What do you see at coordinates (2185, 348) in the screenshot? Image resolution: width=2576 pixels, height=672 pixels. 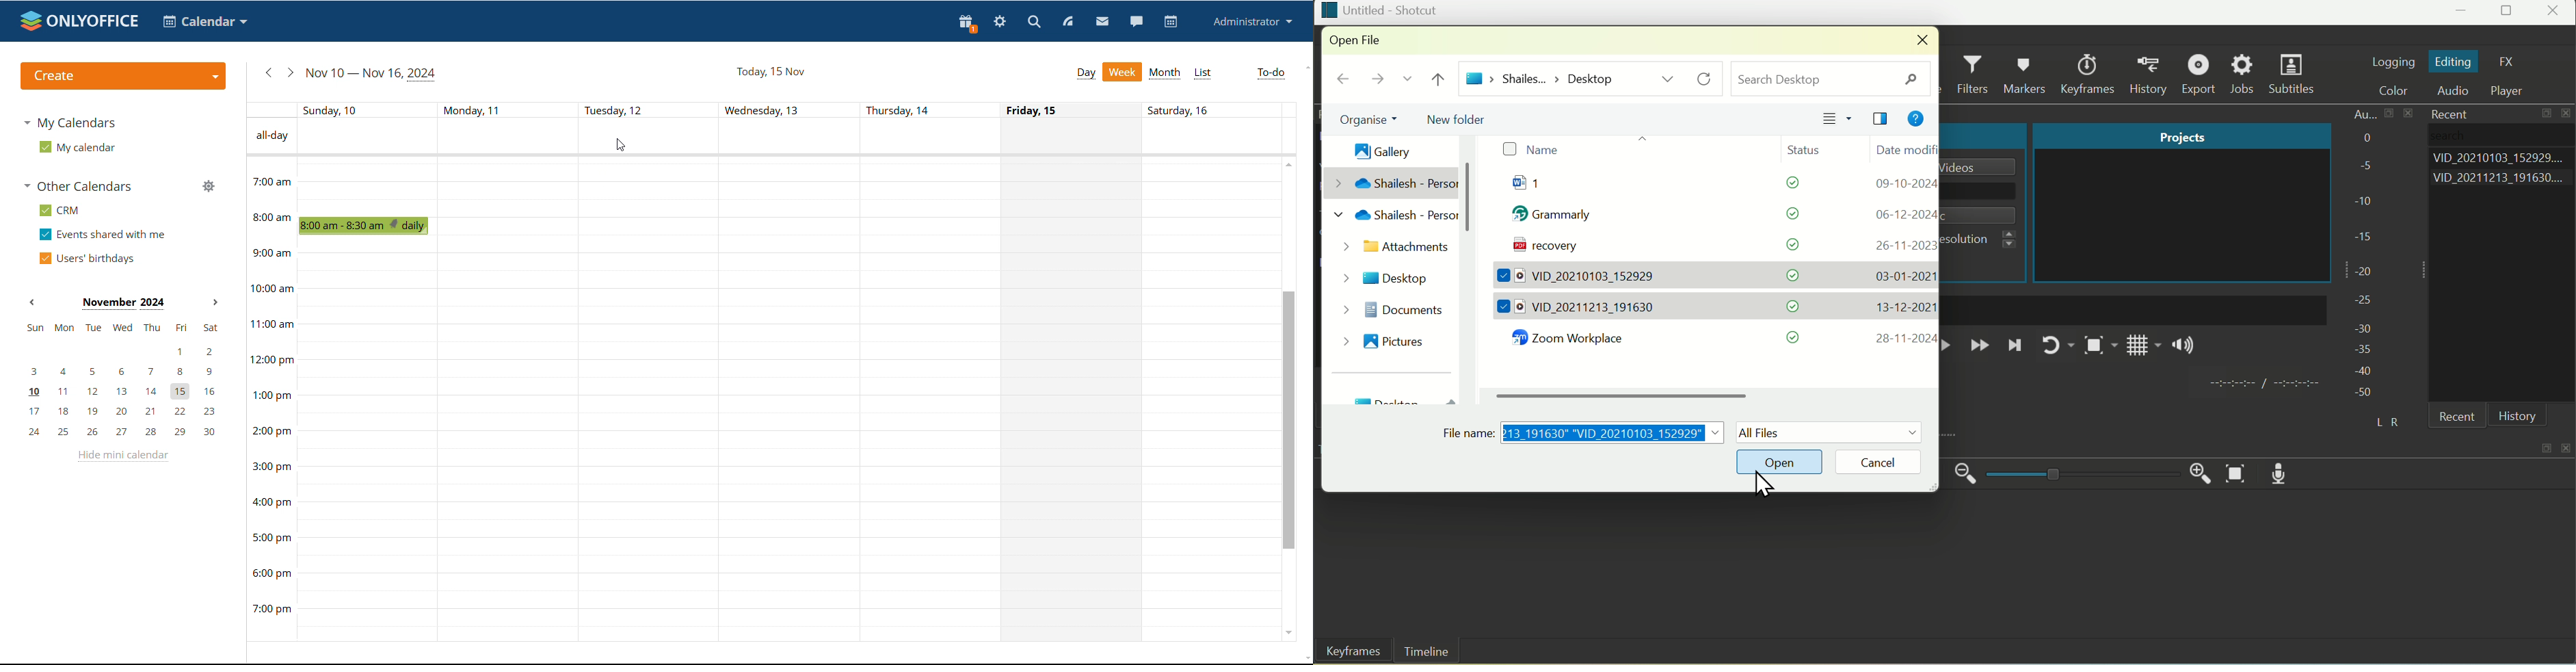 I see `Sound` at bounding box center [2185, 348].